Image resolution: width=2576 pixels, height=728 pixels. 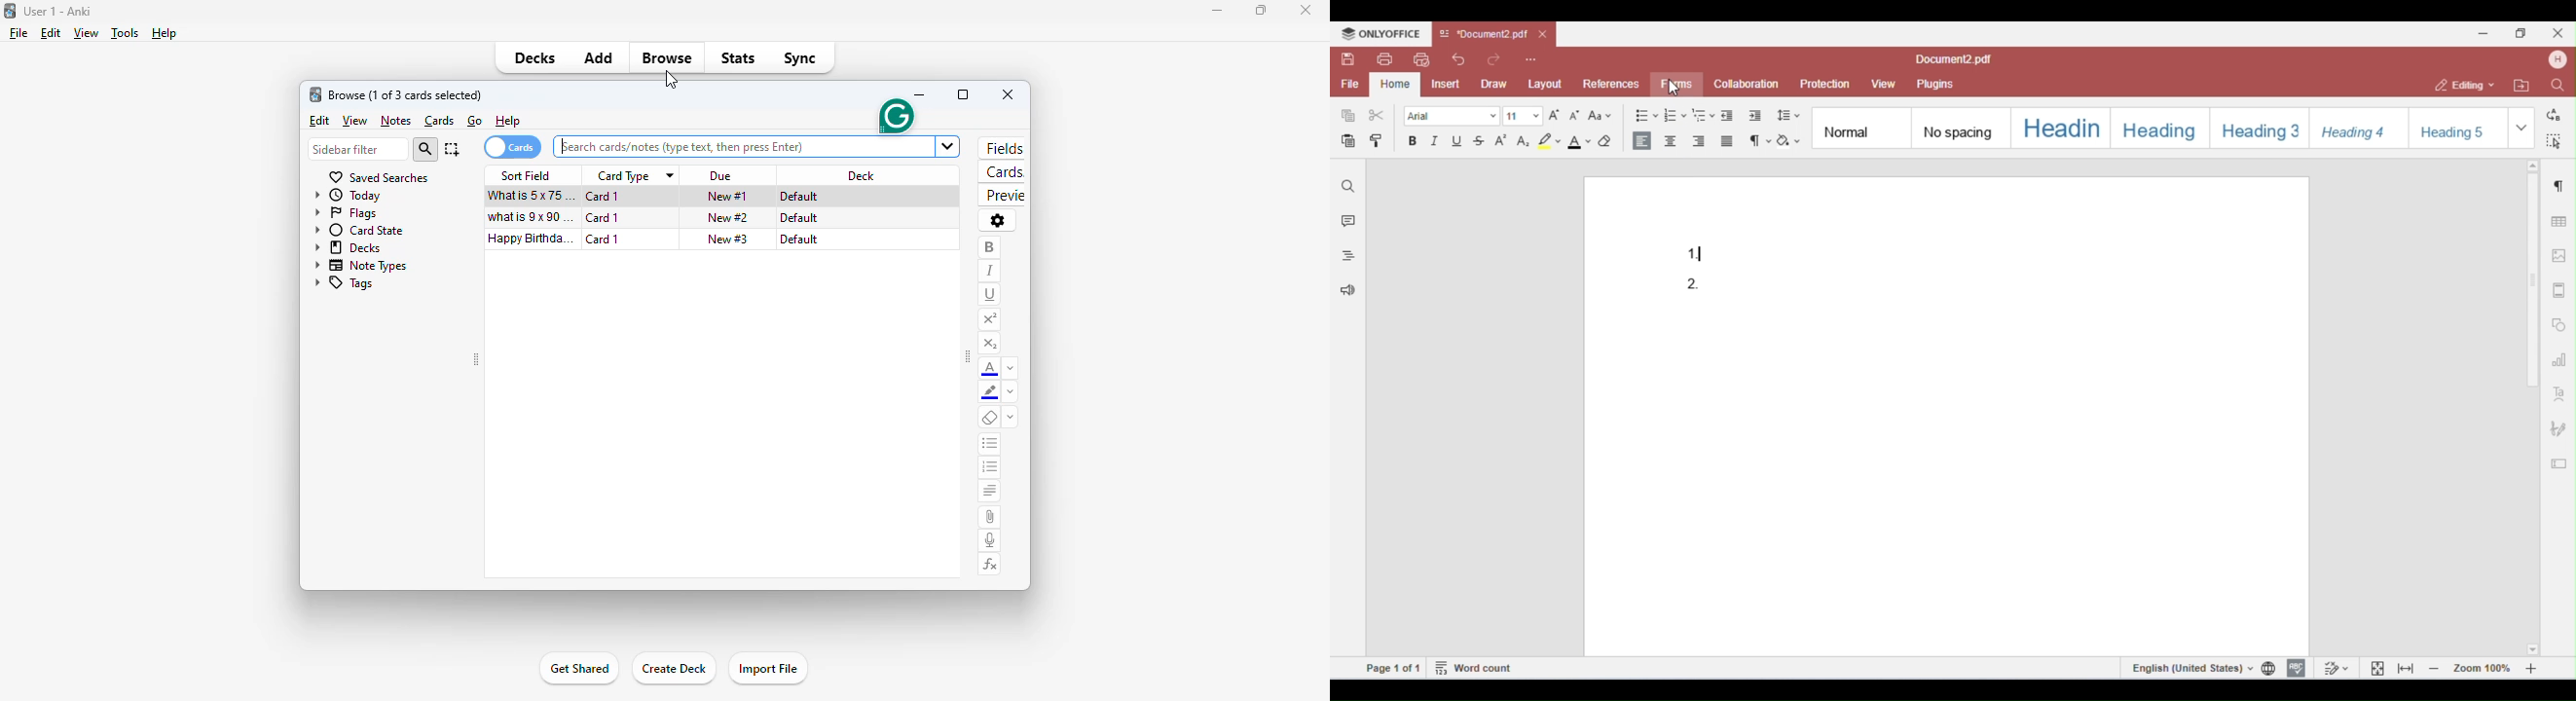 What do you see at coordinates (1262, 10) in the screenshot?
I see `maximize` at bounding box center [1262, 10].